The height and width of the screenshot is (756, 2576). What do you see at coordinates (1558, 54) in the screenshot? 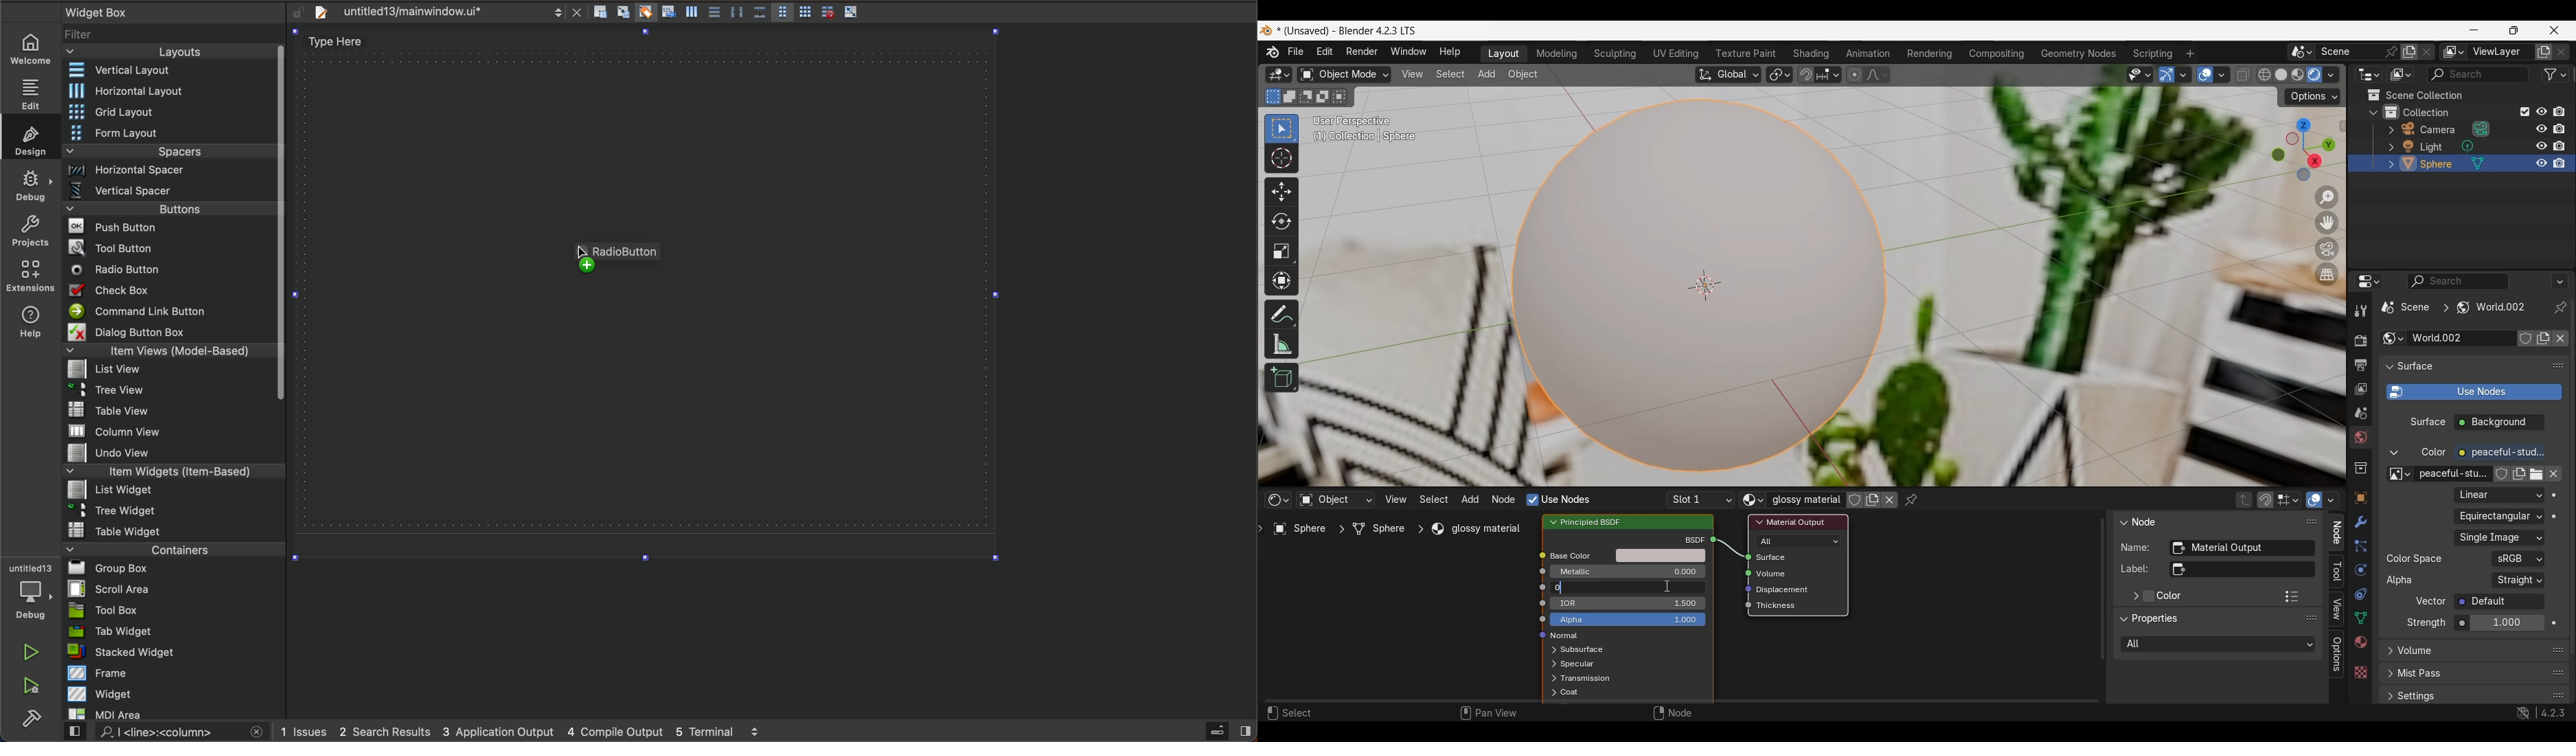
I see `Modeling workspace` at bounding box center [1558, 54].